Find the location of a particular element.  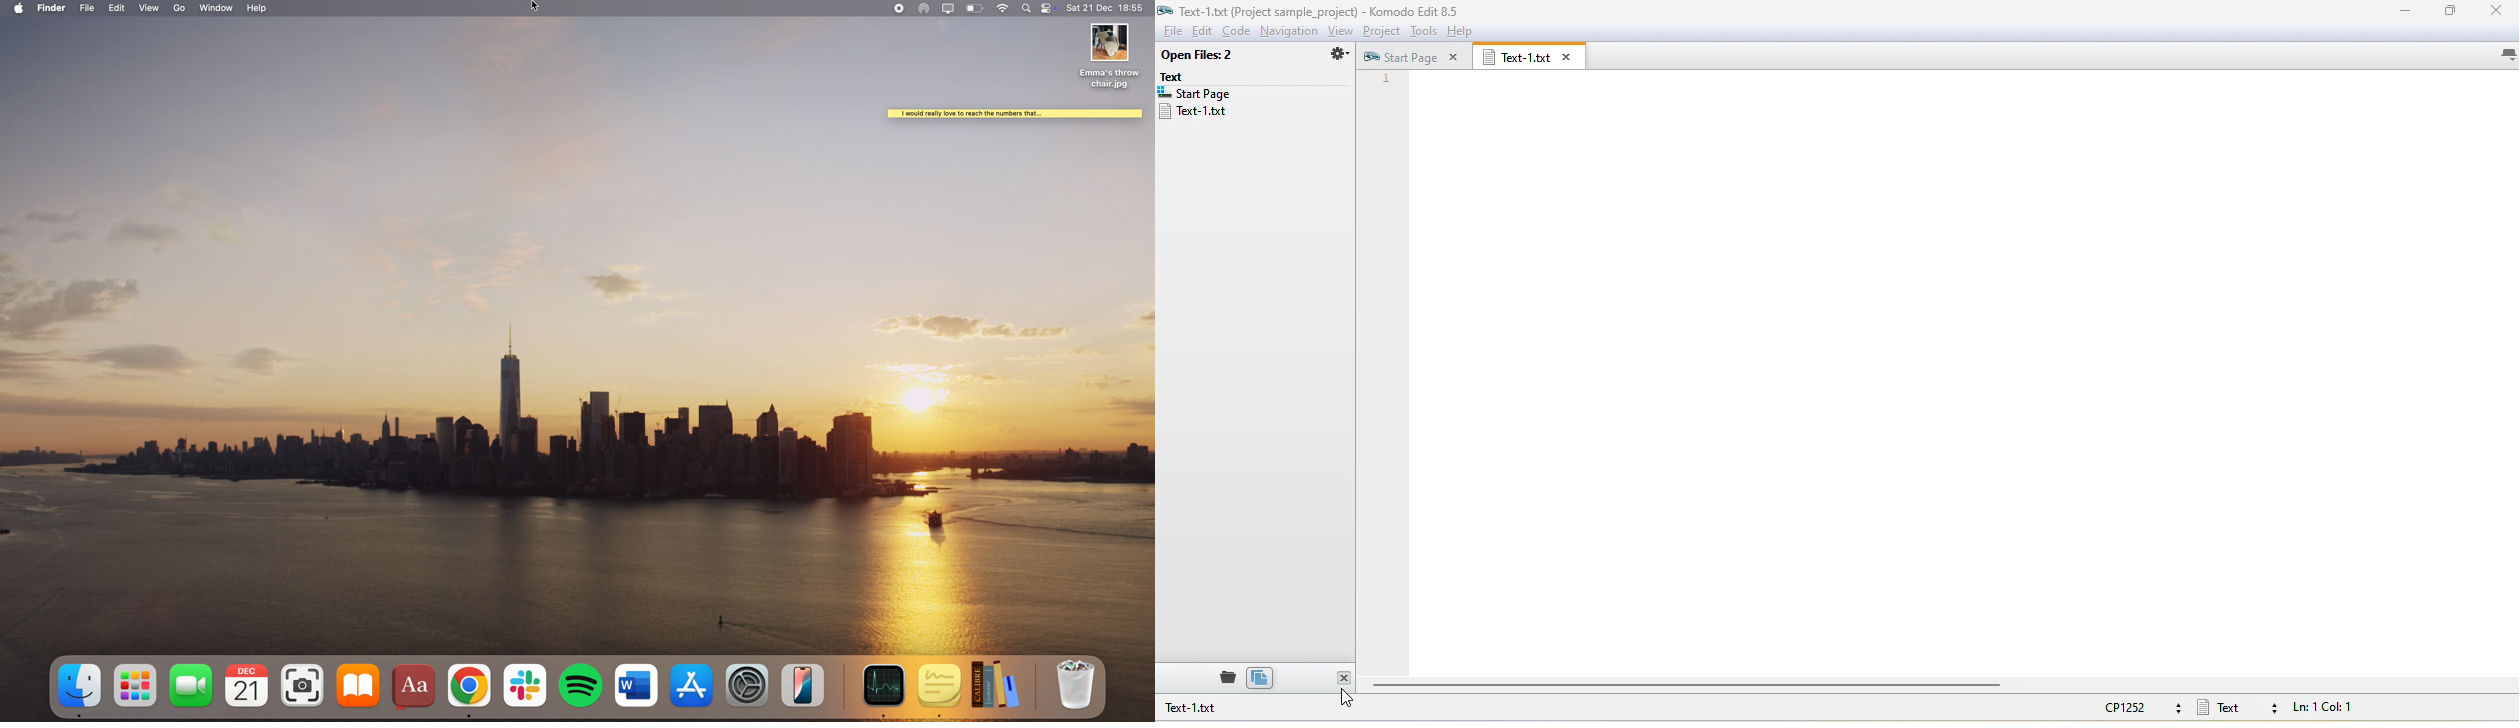

background is located at coordinates (1016, 391).